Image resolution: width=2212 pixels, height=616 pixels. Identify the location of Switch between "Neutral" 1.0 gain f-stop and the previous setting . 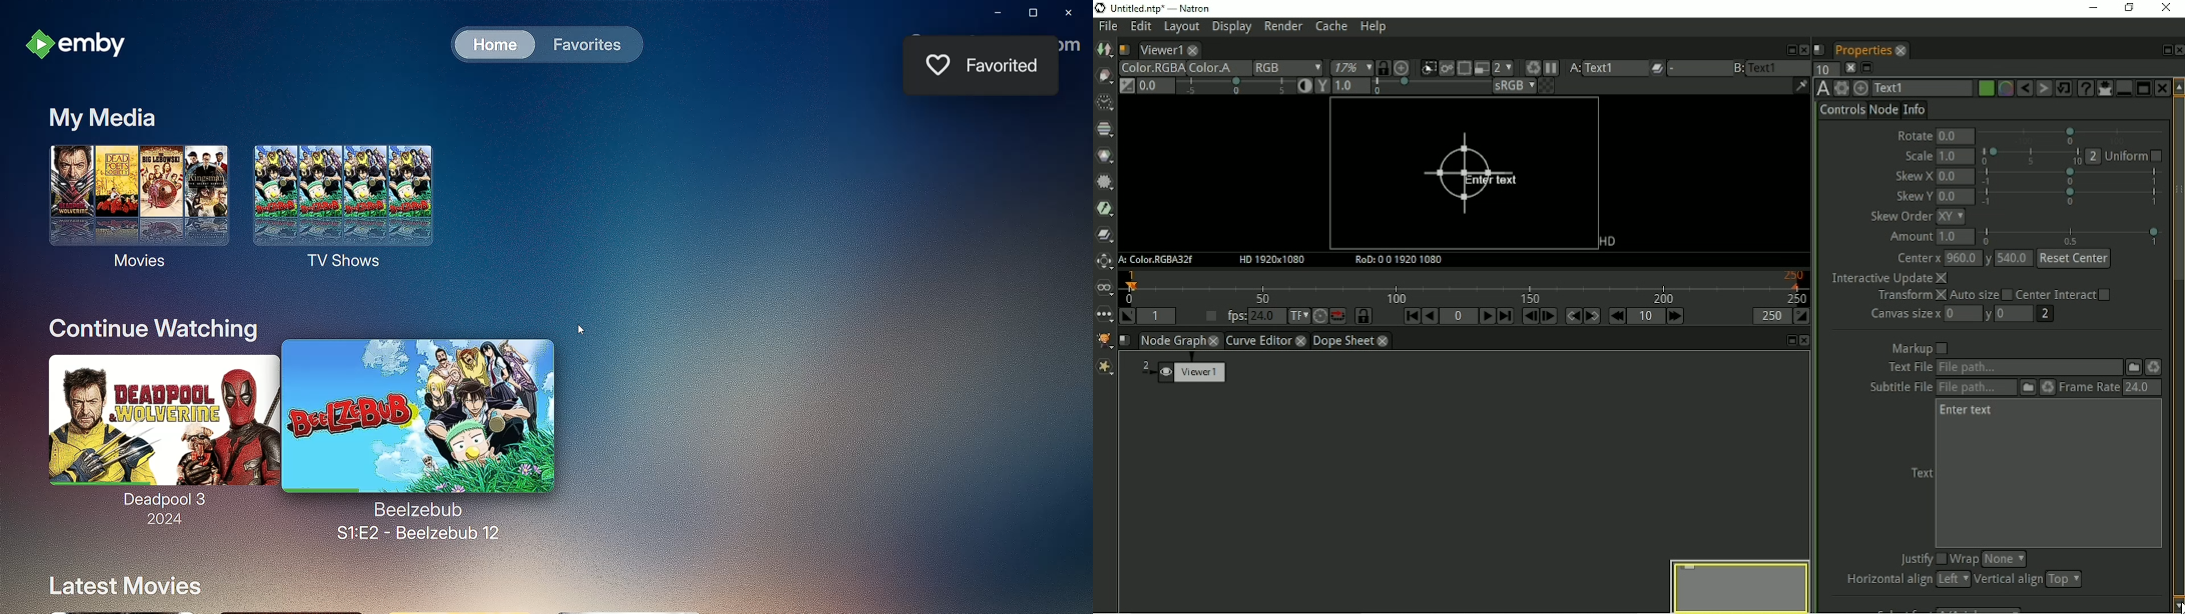
(1126, 86).